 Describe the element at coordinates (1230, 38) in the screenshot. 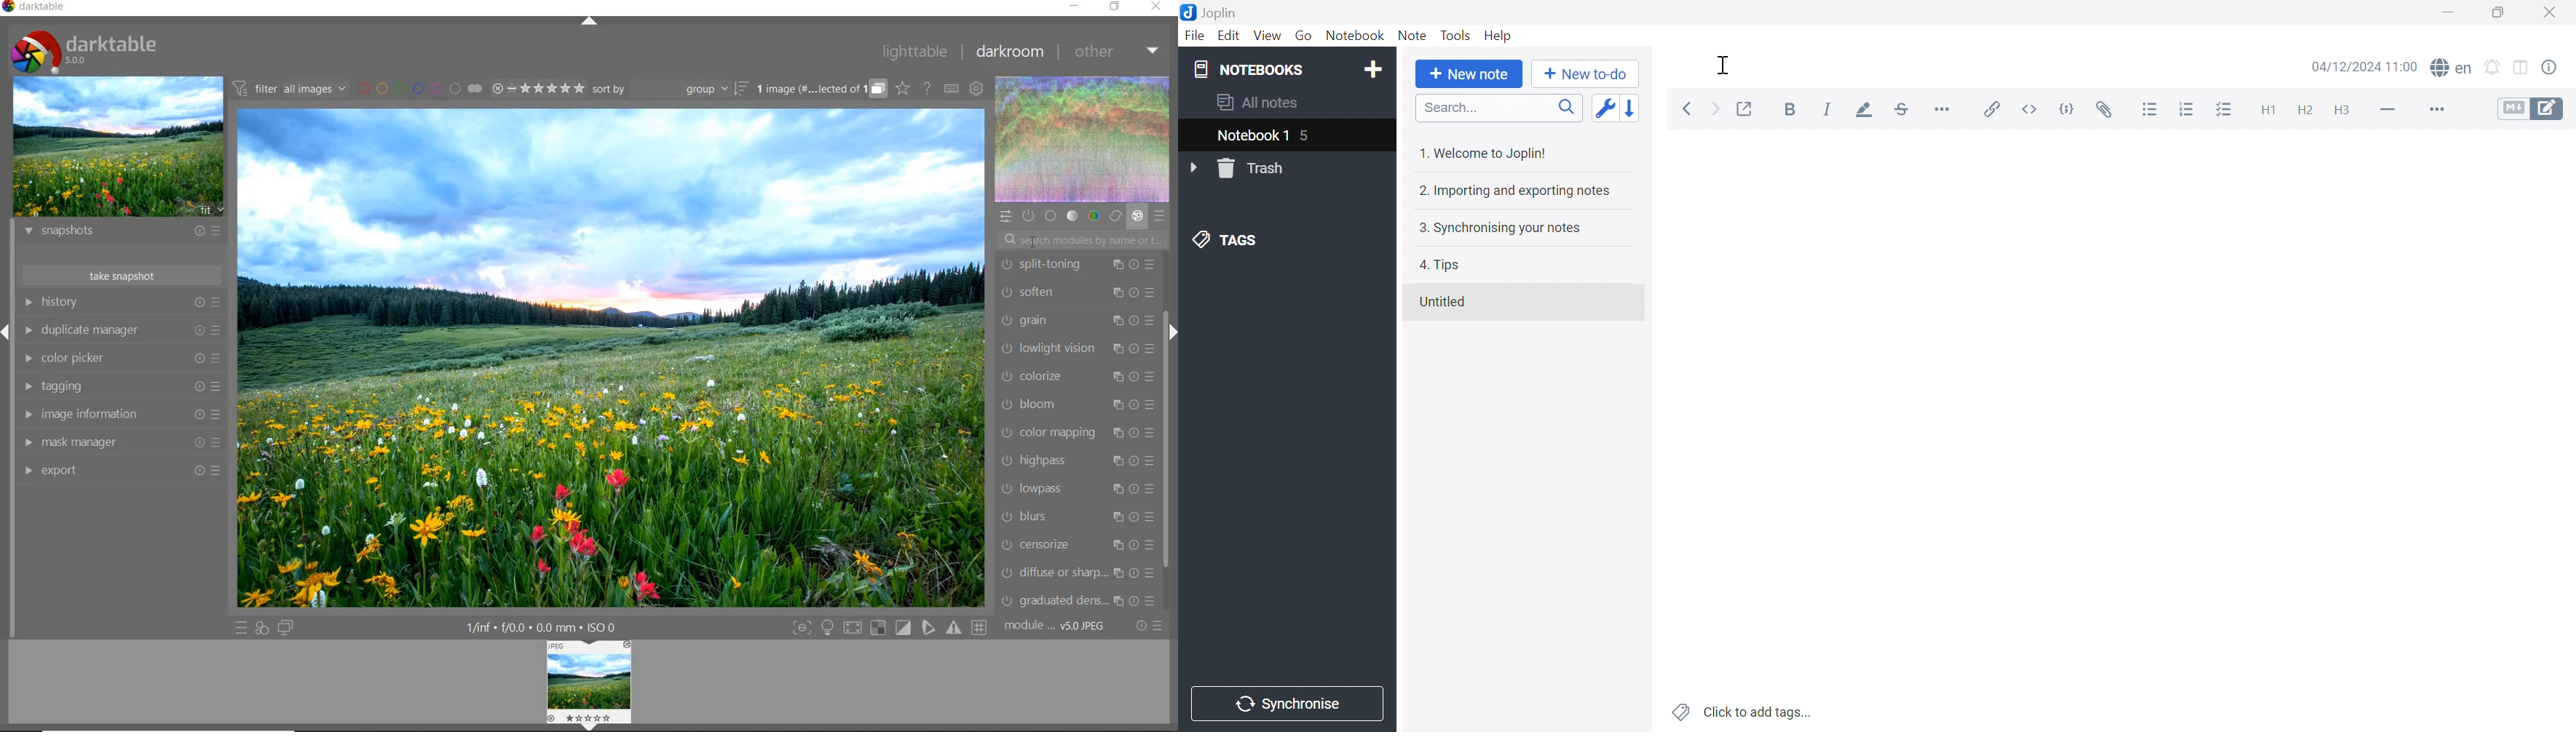

I see `Edit` at that location.